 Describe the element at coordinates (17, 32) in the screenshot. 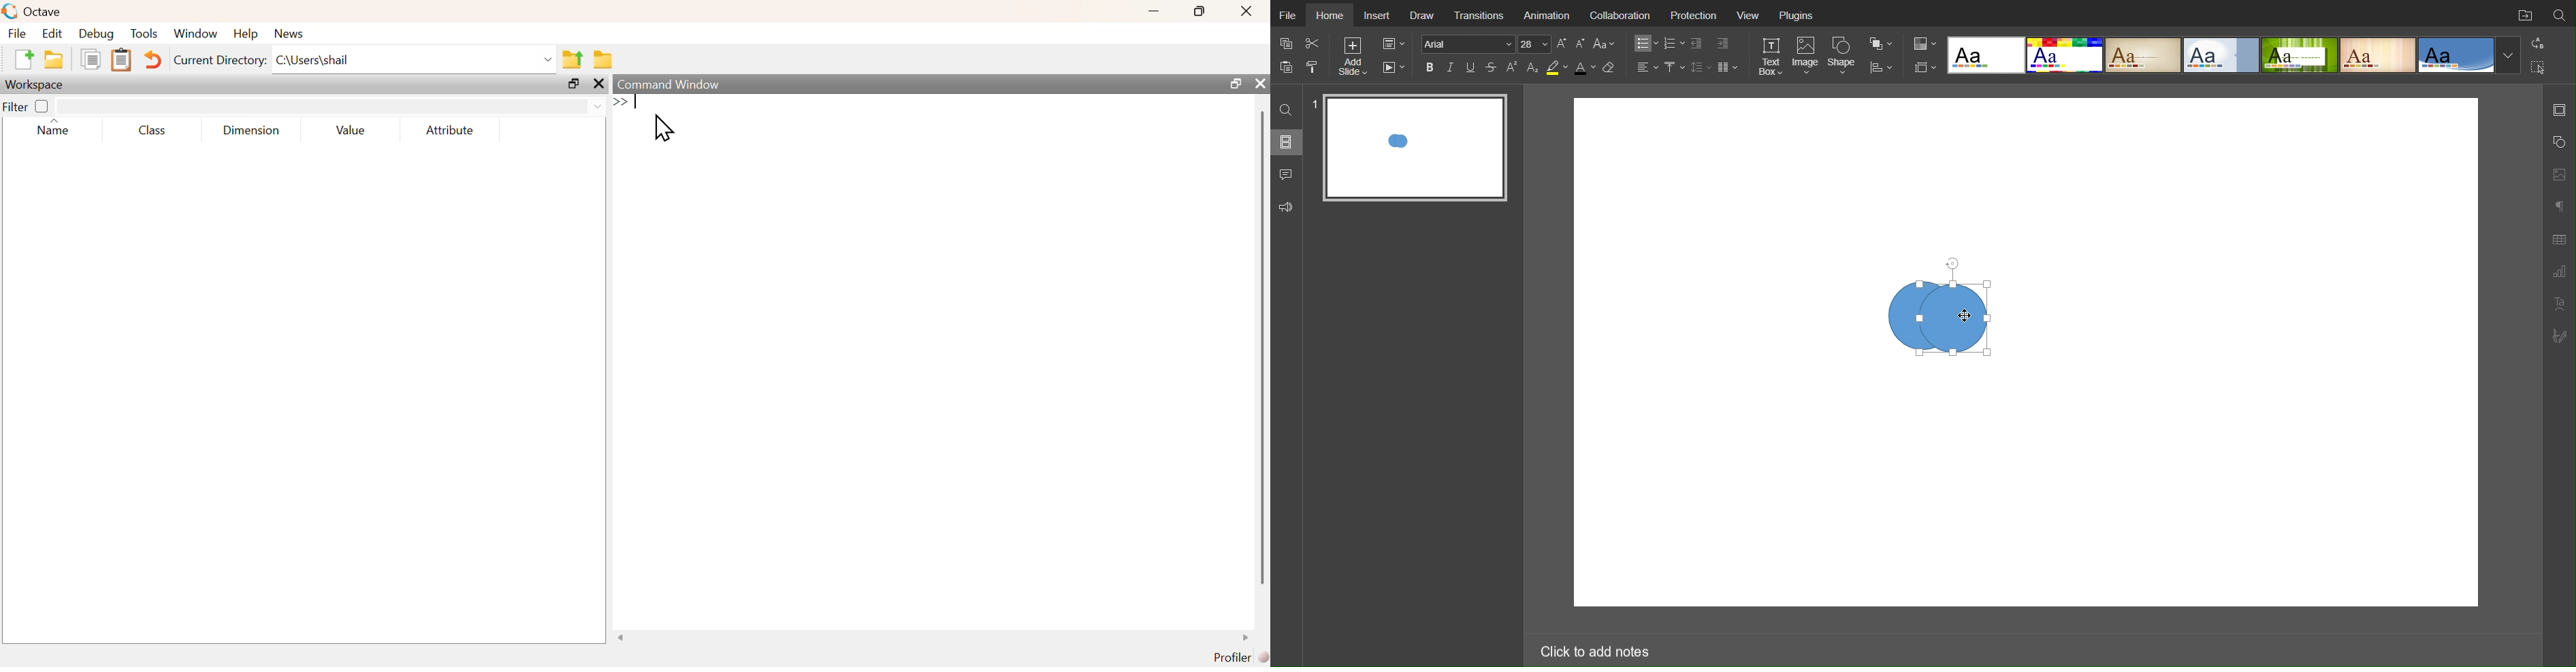

I see `File` at that location.